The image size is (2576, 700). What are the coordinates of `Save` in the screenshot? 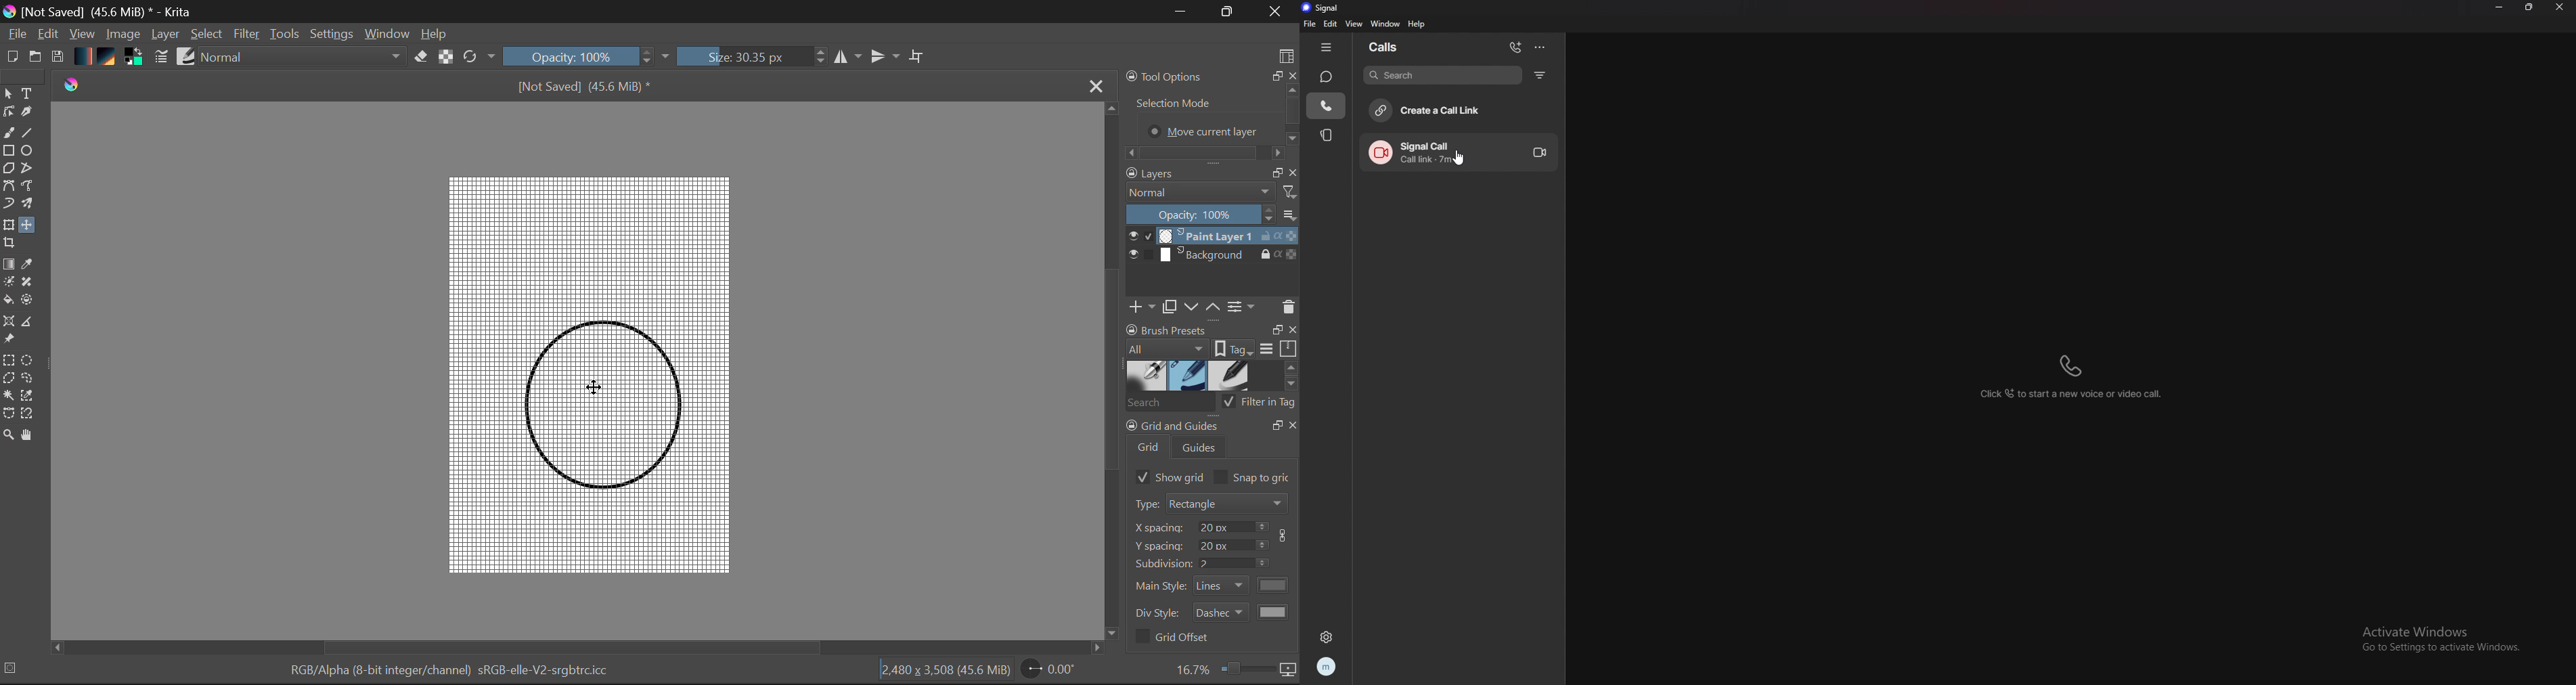 It's located at (58, 58).